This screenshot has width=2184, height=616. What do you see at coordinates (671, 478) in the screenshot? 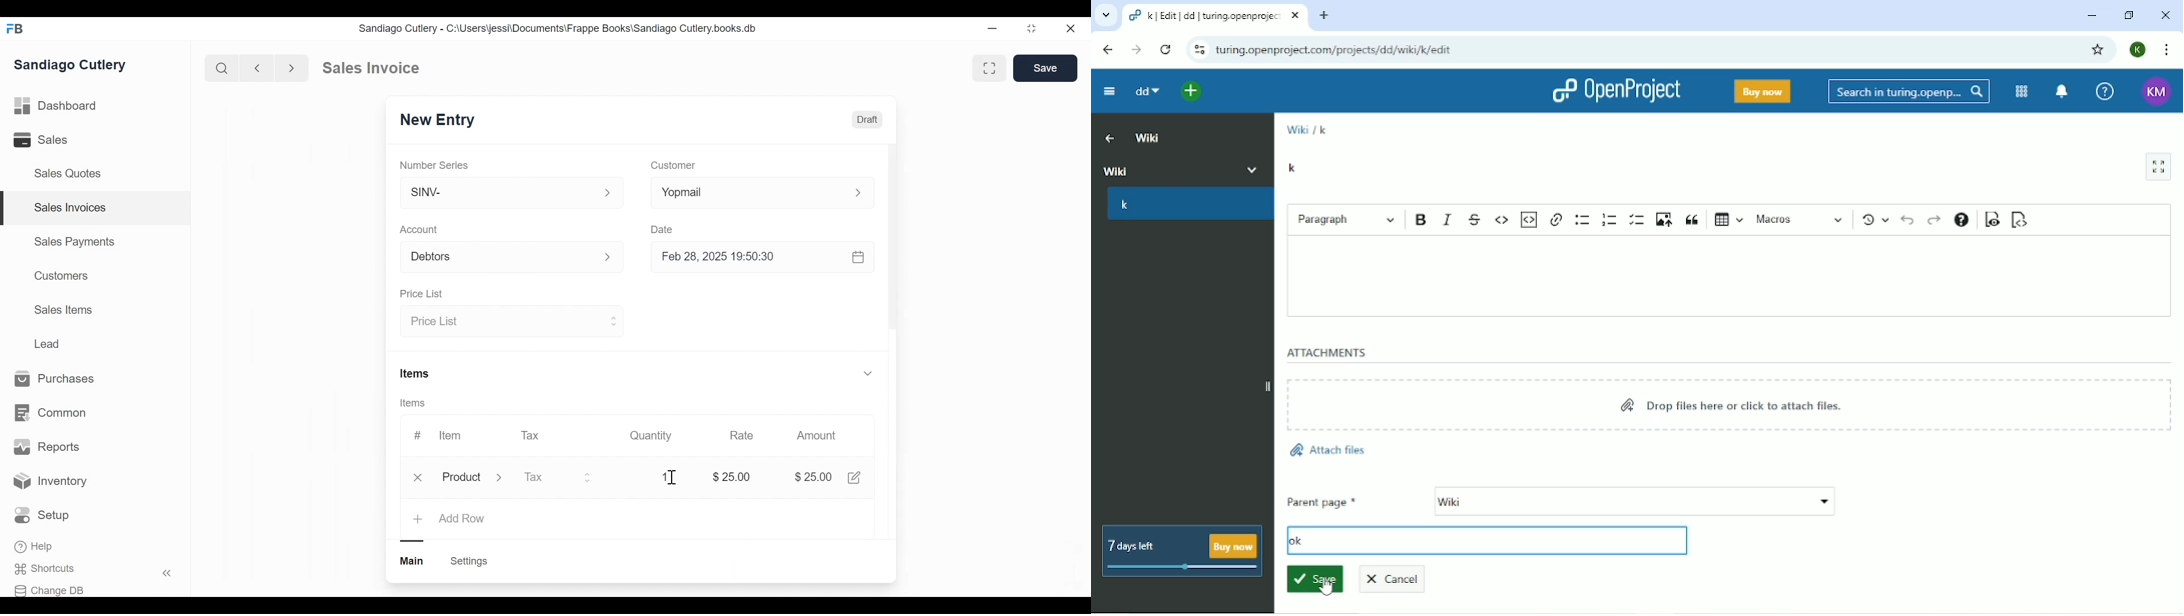
I see `cursor` at bounding box center [671, 478].